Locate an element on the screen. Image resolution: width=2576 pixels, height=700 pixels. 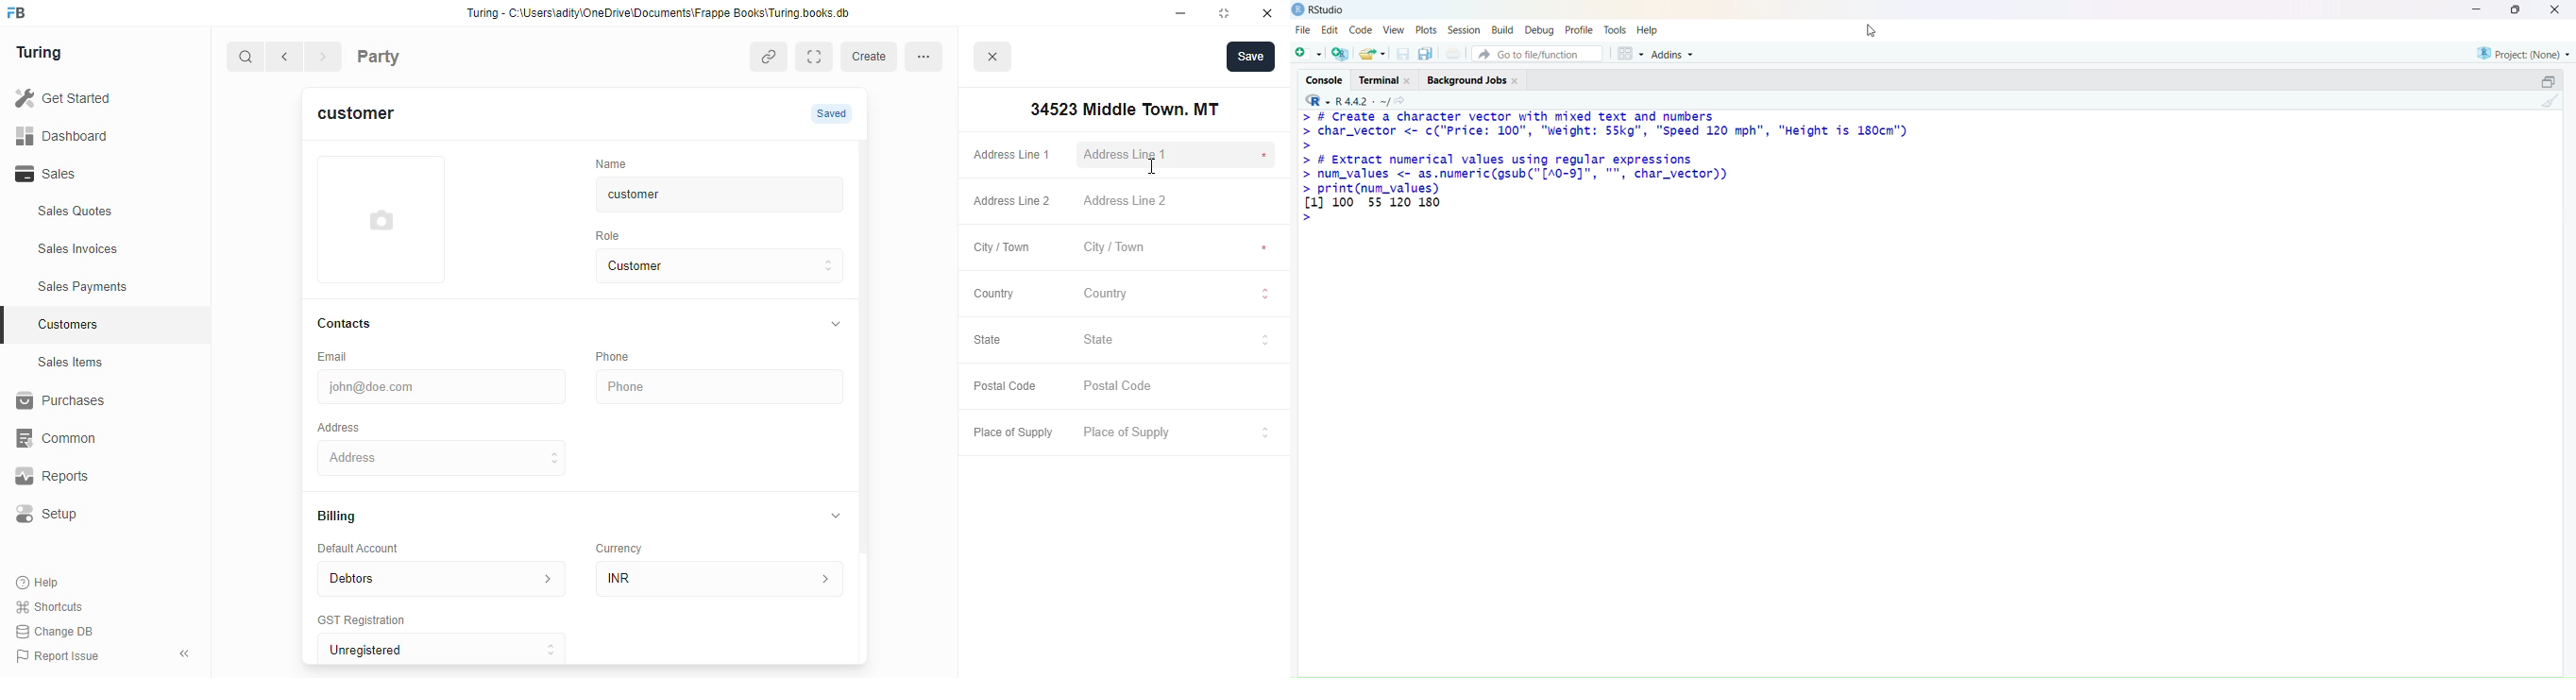
Setup is located at coordinates (95, 514).